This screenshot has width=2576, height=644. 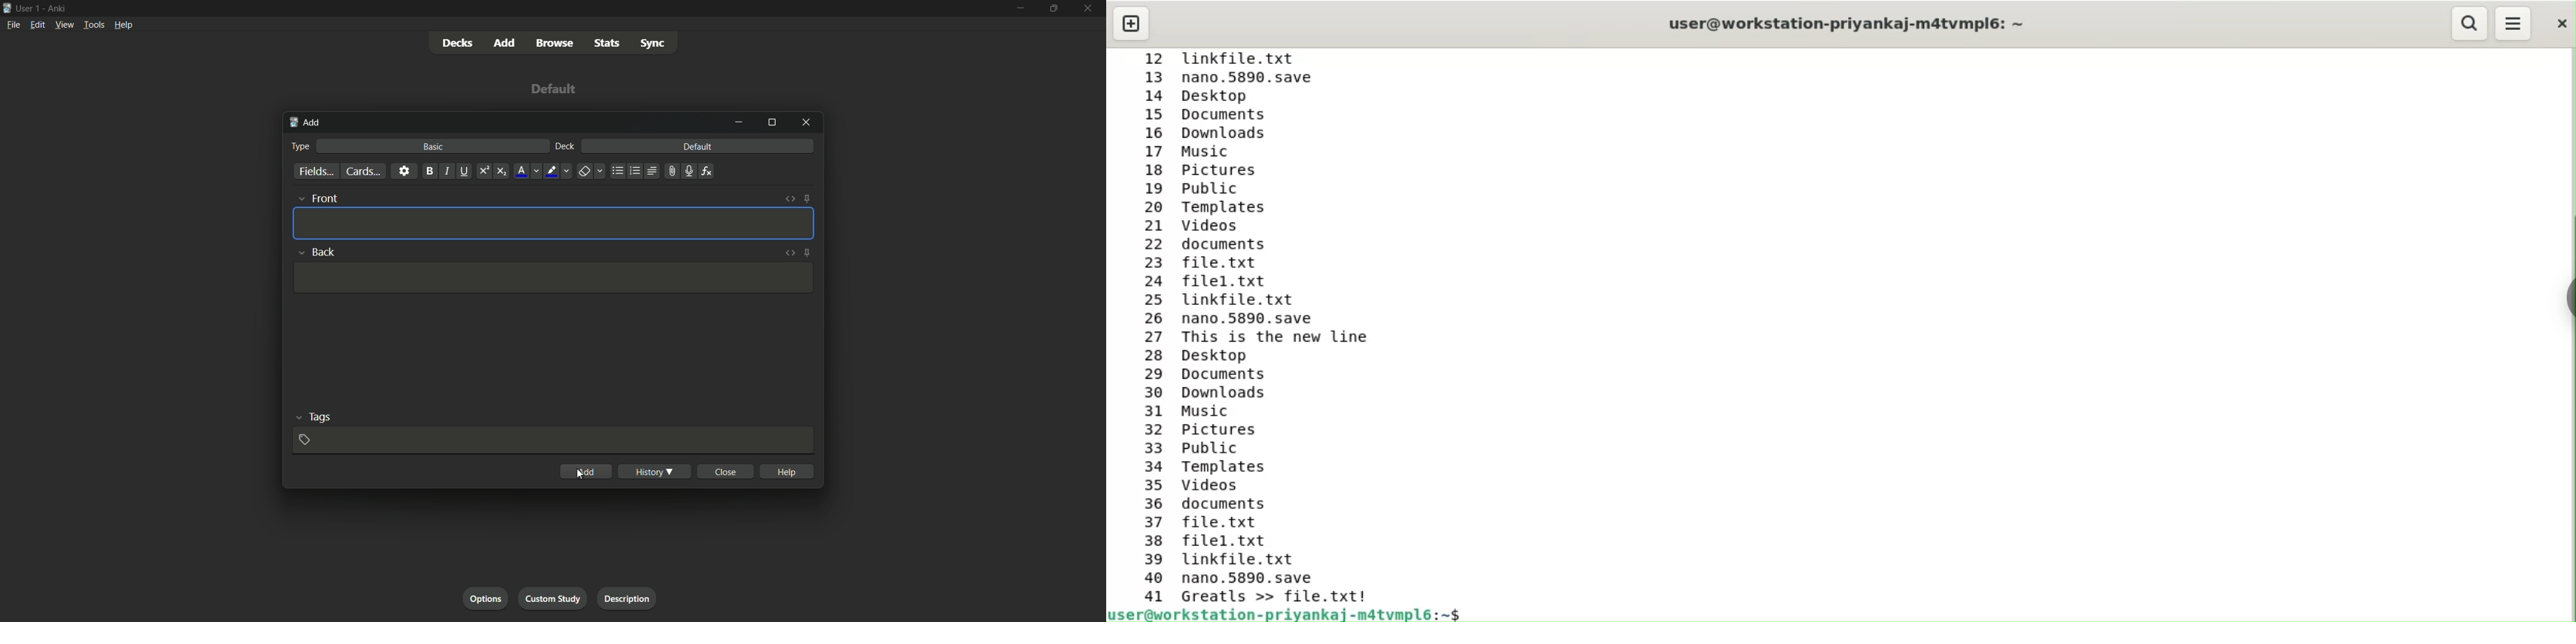 I want to click on back, so click(x=316, y=251).